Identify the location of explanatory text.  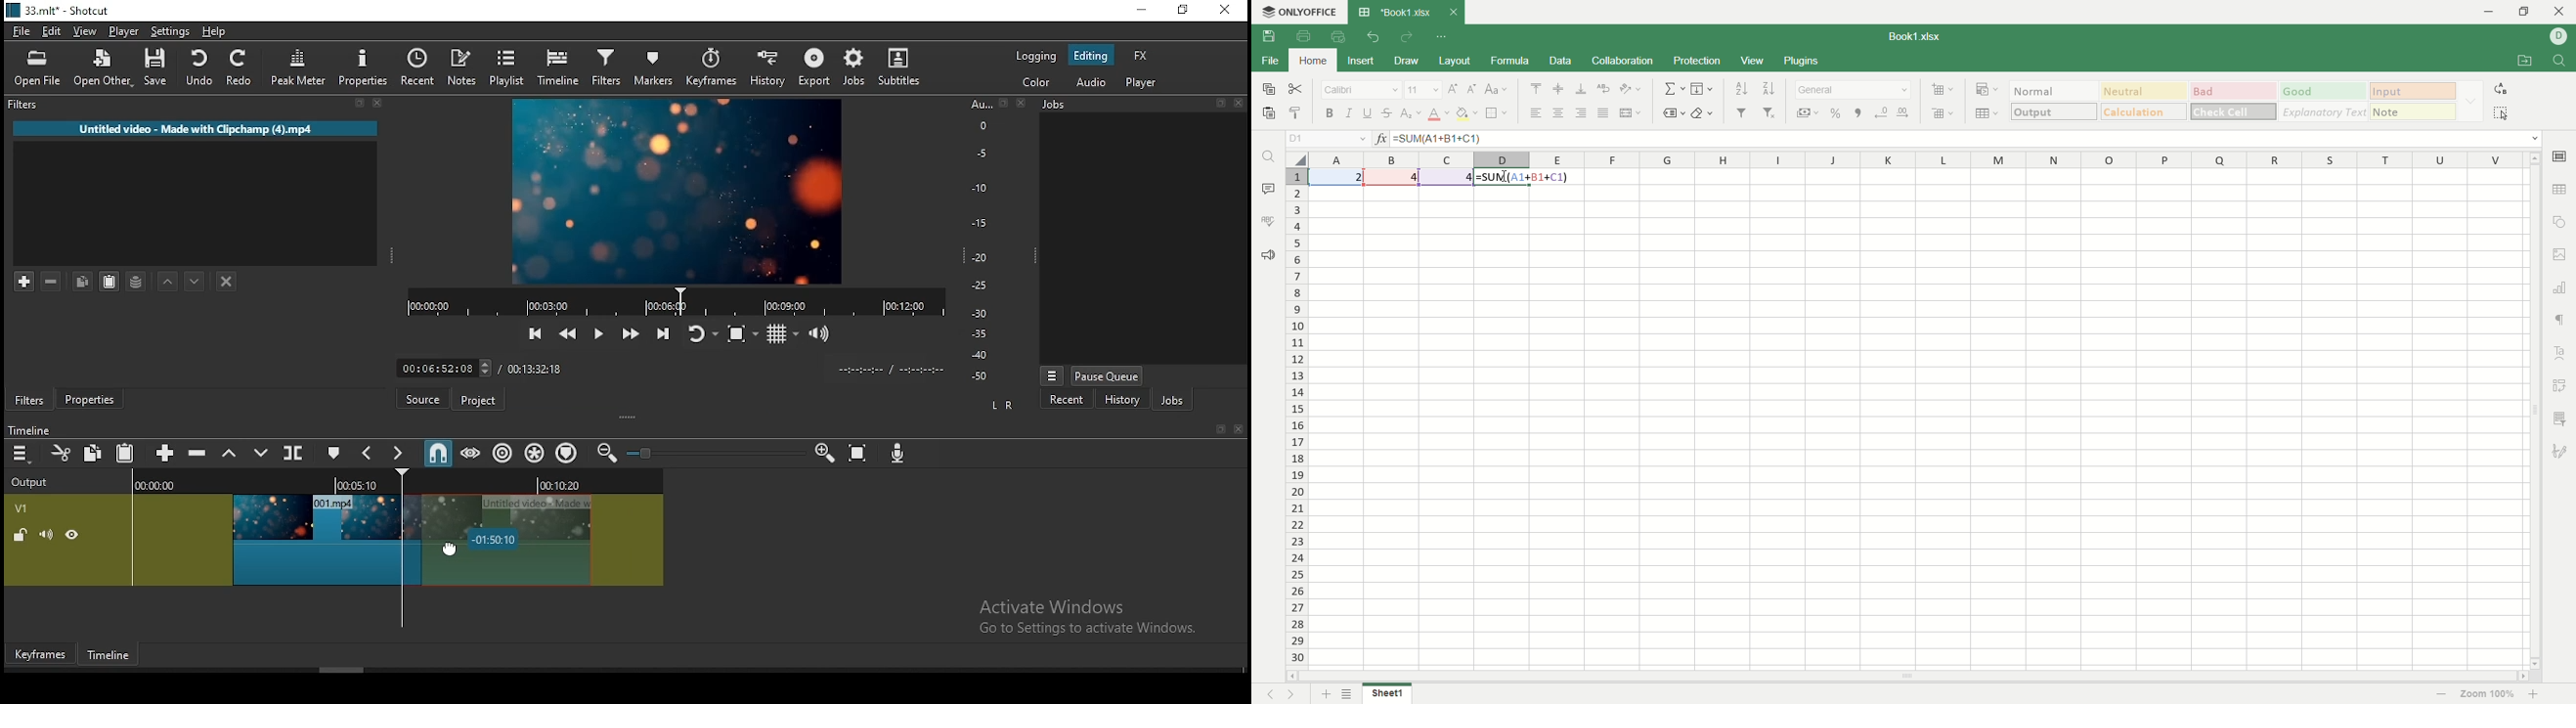
(2324, 111).